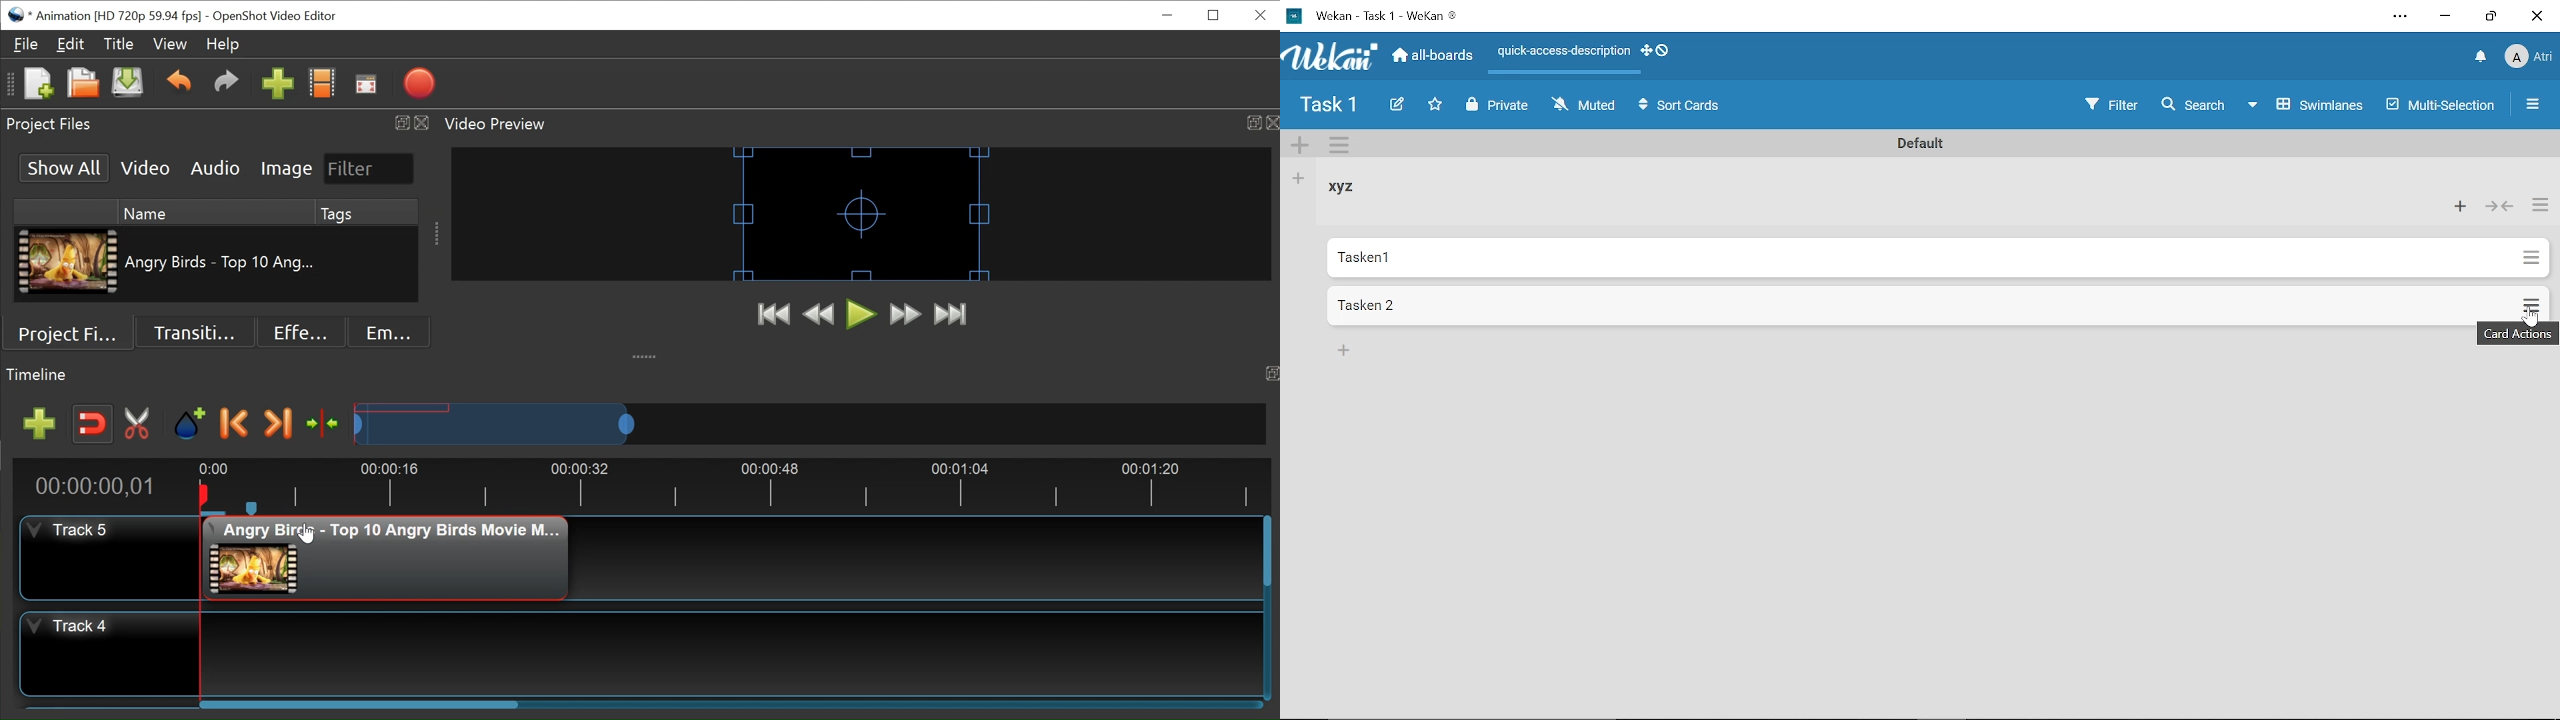 The height and width of the screenshot is (728, 2576). Describe the element at coordinates (2446, 16) in the screenshot. I see `Minimize` at that location.